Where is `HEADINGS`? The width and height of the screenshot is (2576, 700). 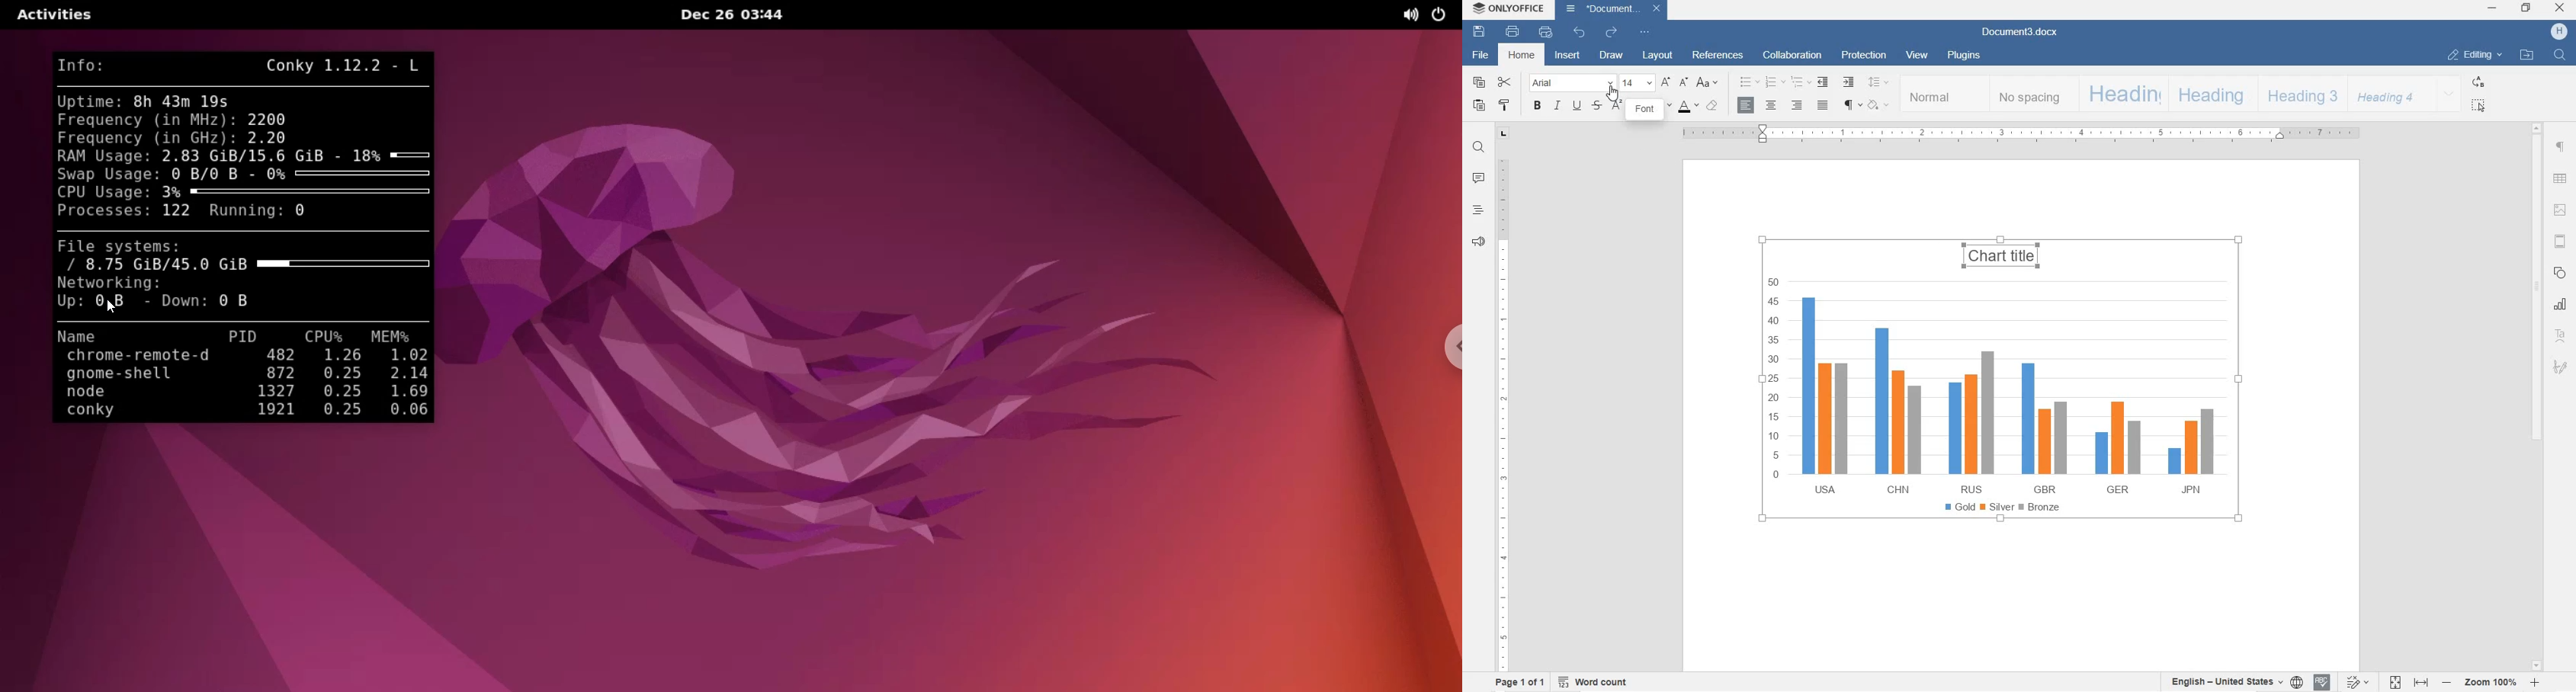 HEADINGS is located at coordinates (1477, 211).